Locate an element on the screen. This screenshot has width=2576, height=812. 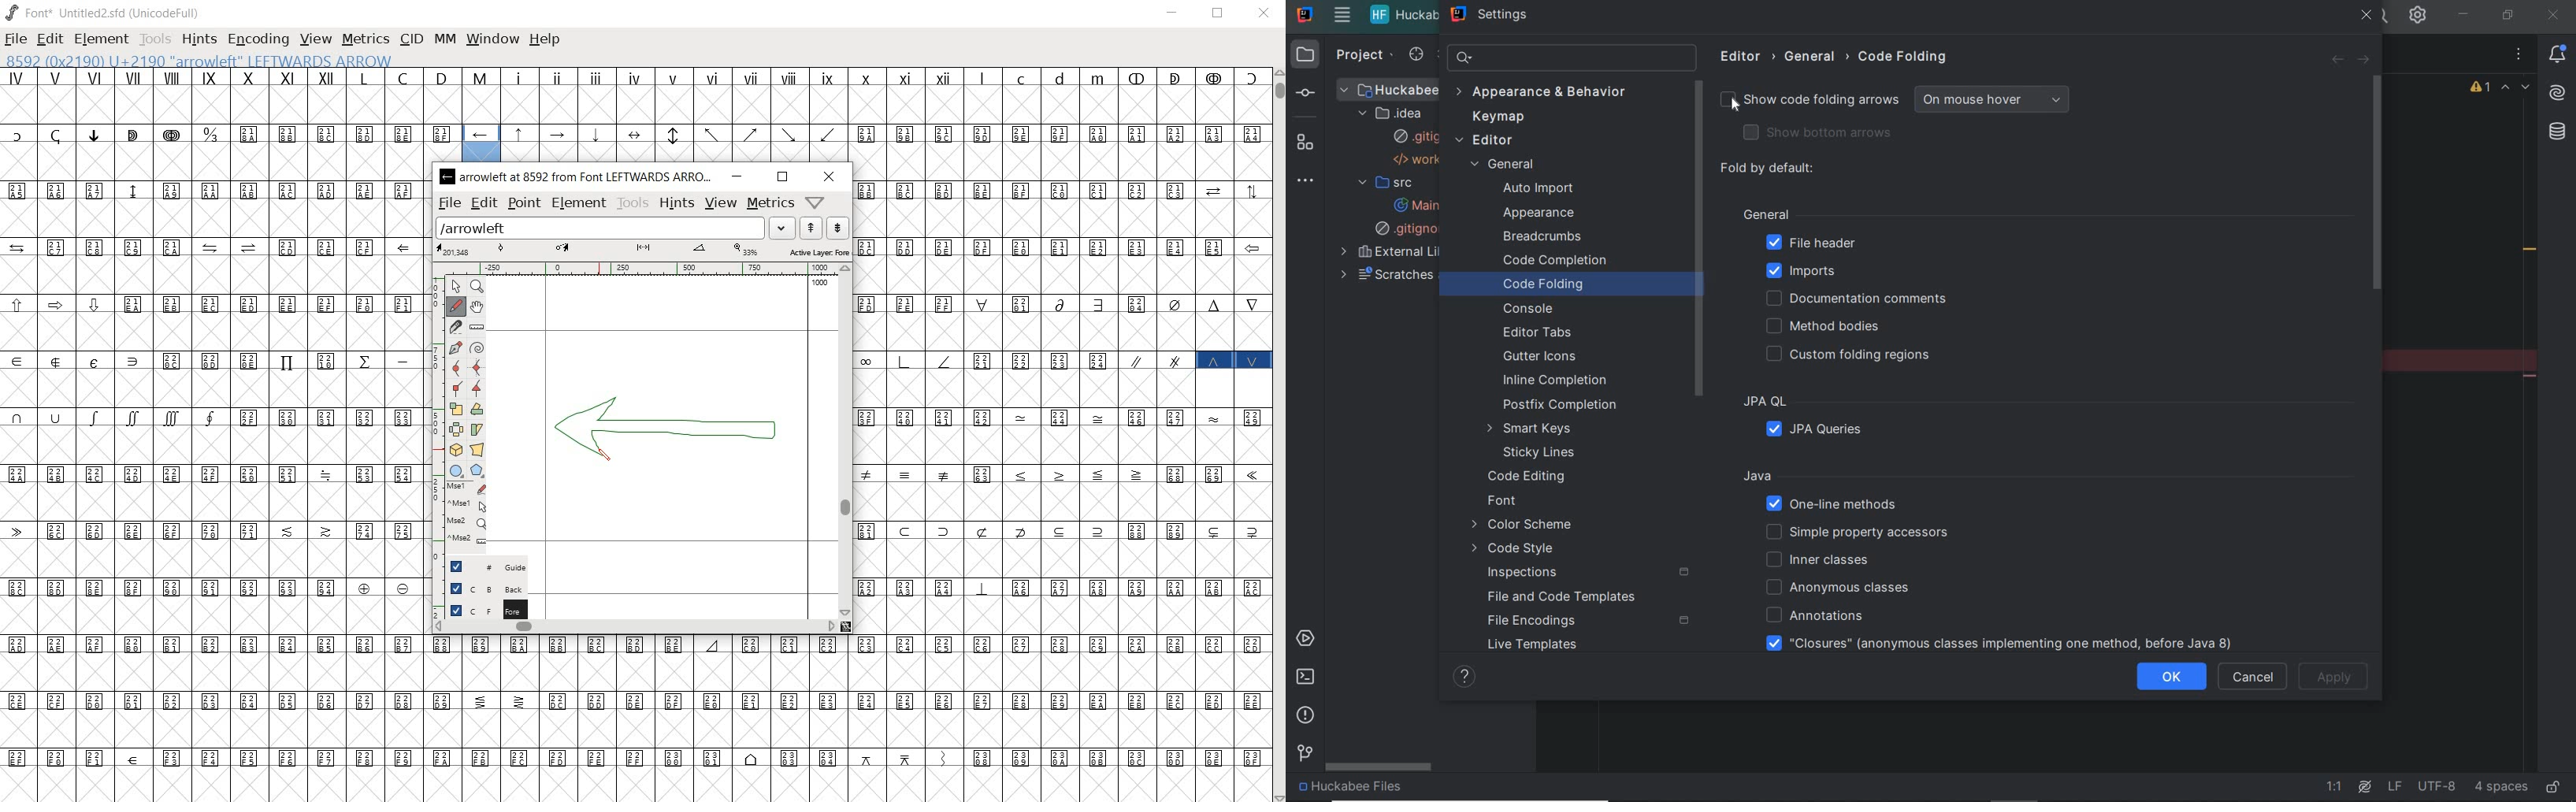
pencil tool is located at coordinates (610, 461).